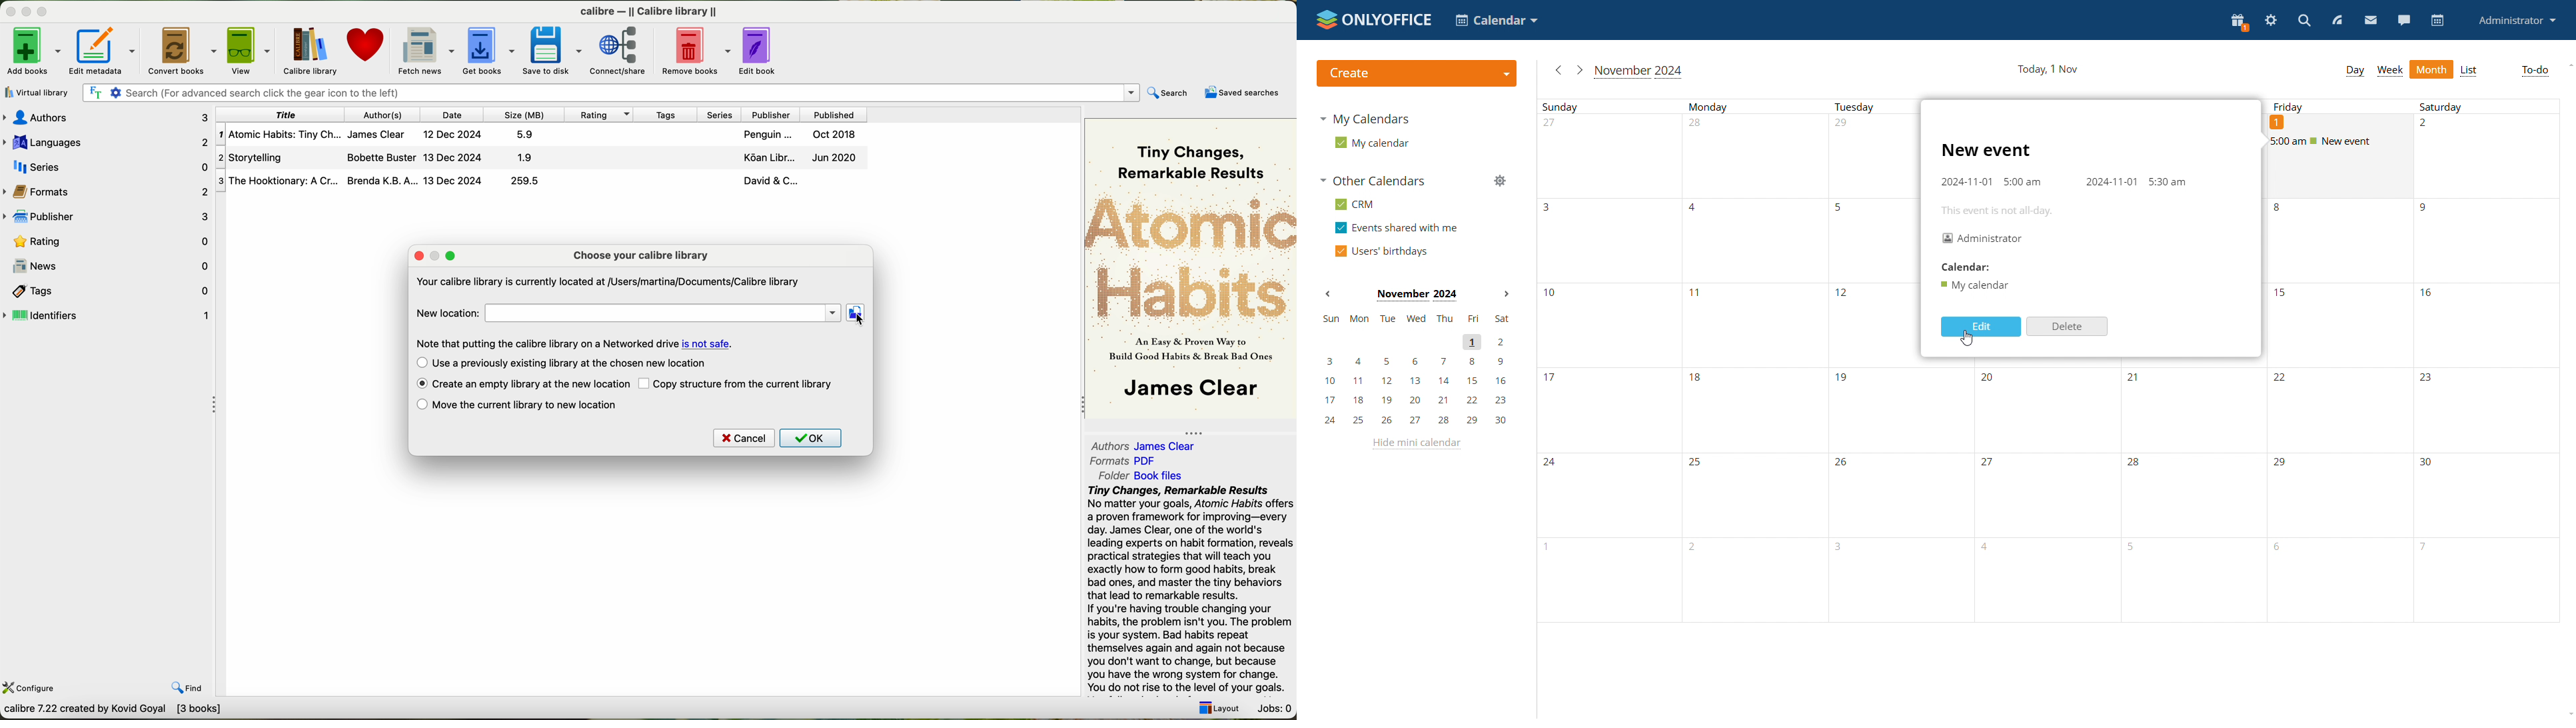 The height and width of the screenshot is (728, 2576). What do you see at coordinates (1986, 151) in the screenshot?
I see `event title` at bounding box center [1986, 151].